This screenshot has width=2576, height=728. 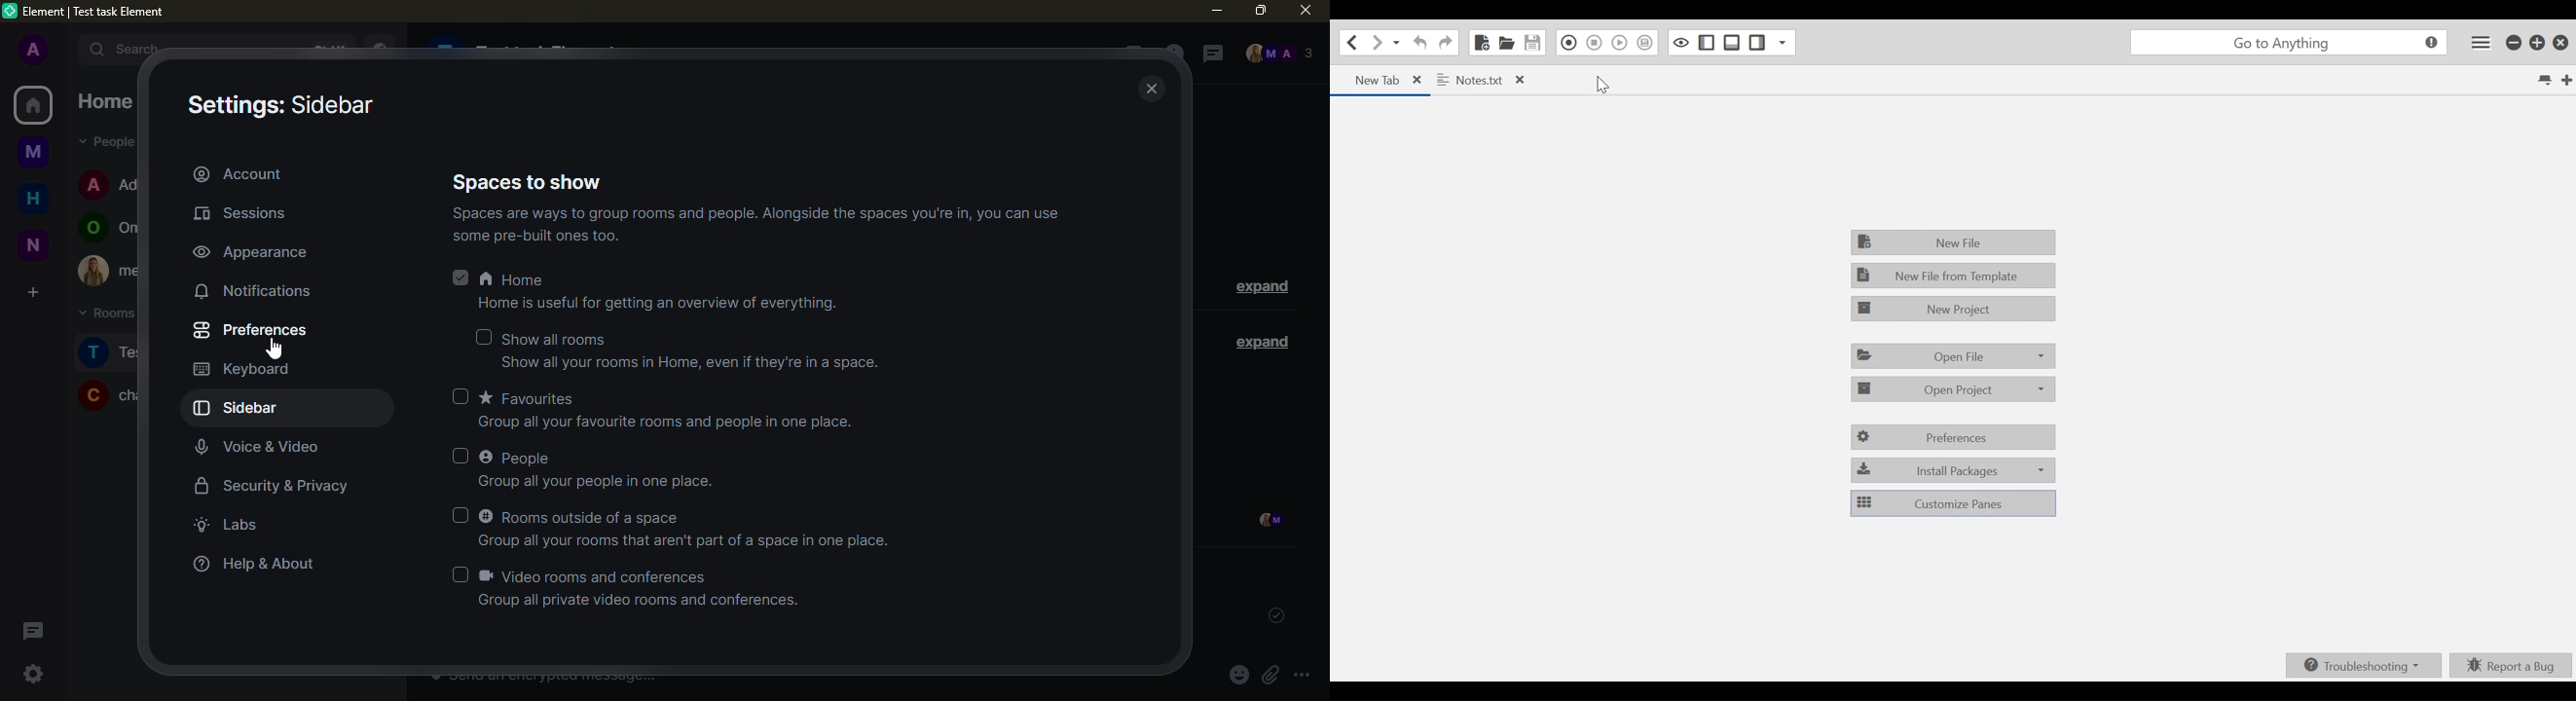 I want to click on info, so click(x=662, y=424).